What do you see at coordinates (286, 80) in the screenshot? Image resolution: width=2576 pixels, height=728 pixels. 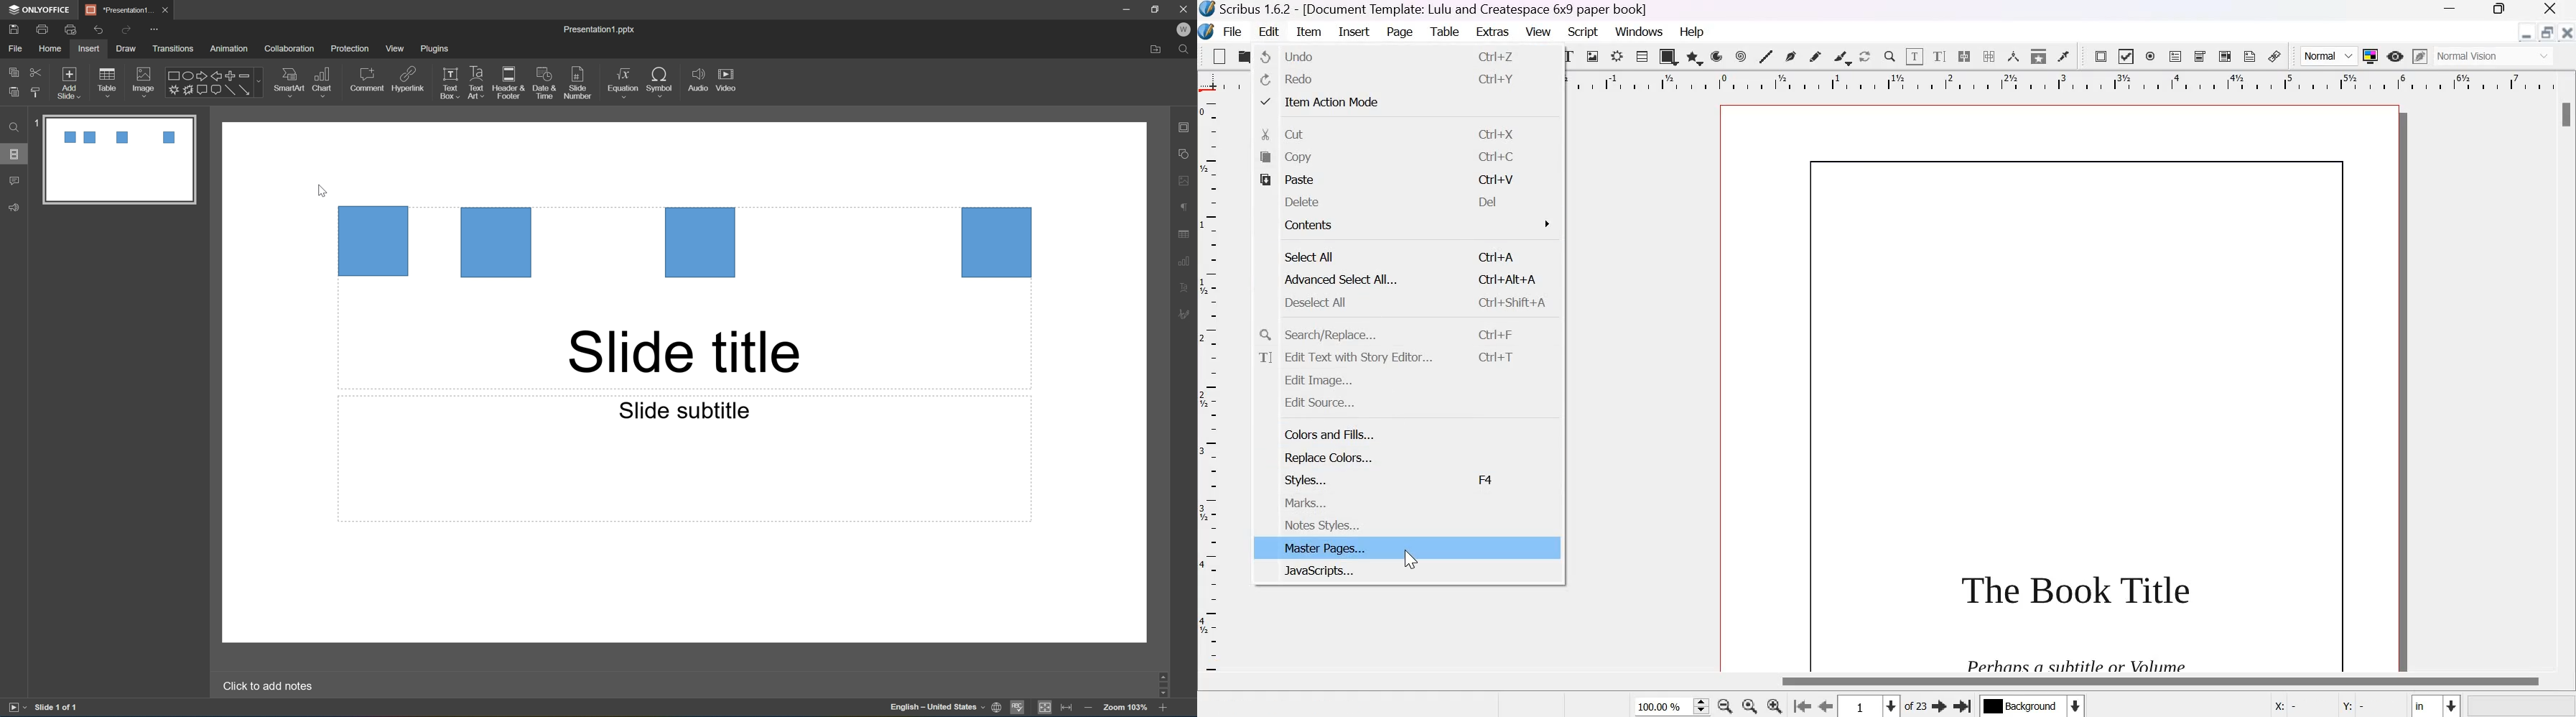 I see `smart art` at bounding box center [286, 80].